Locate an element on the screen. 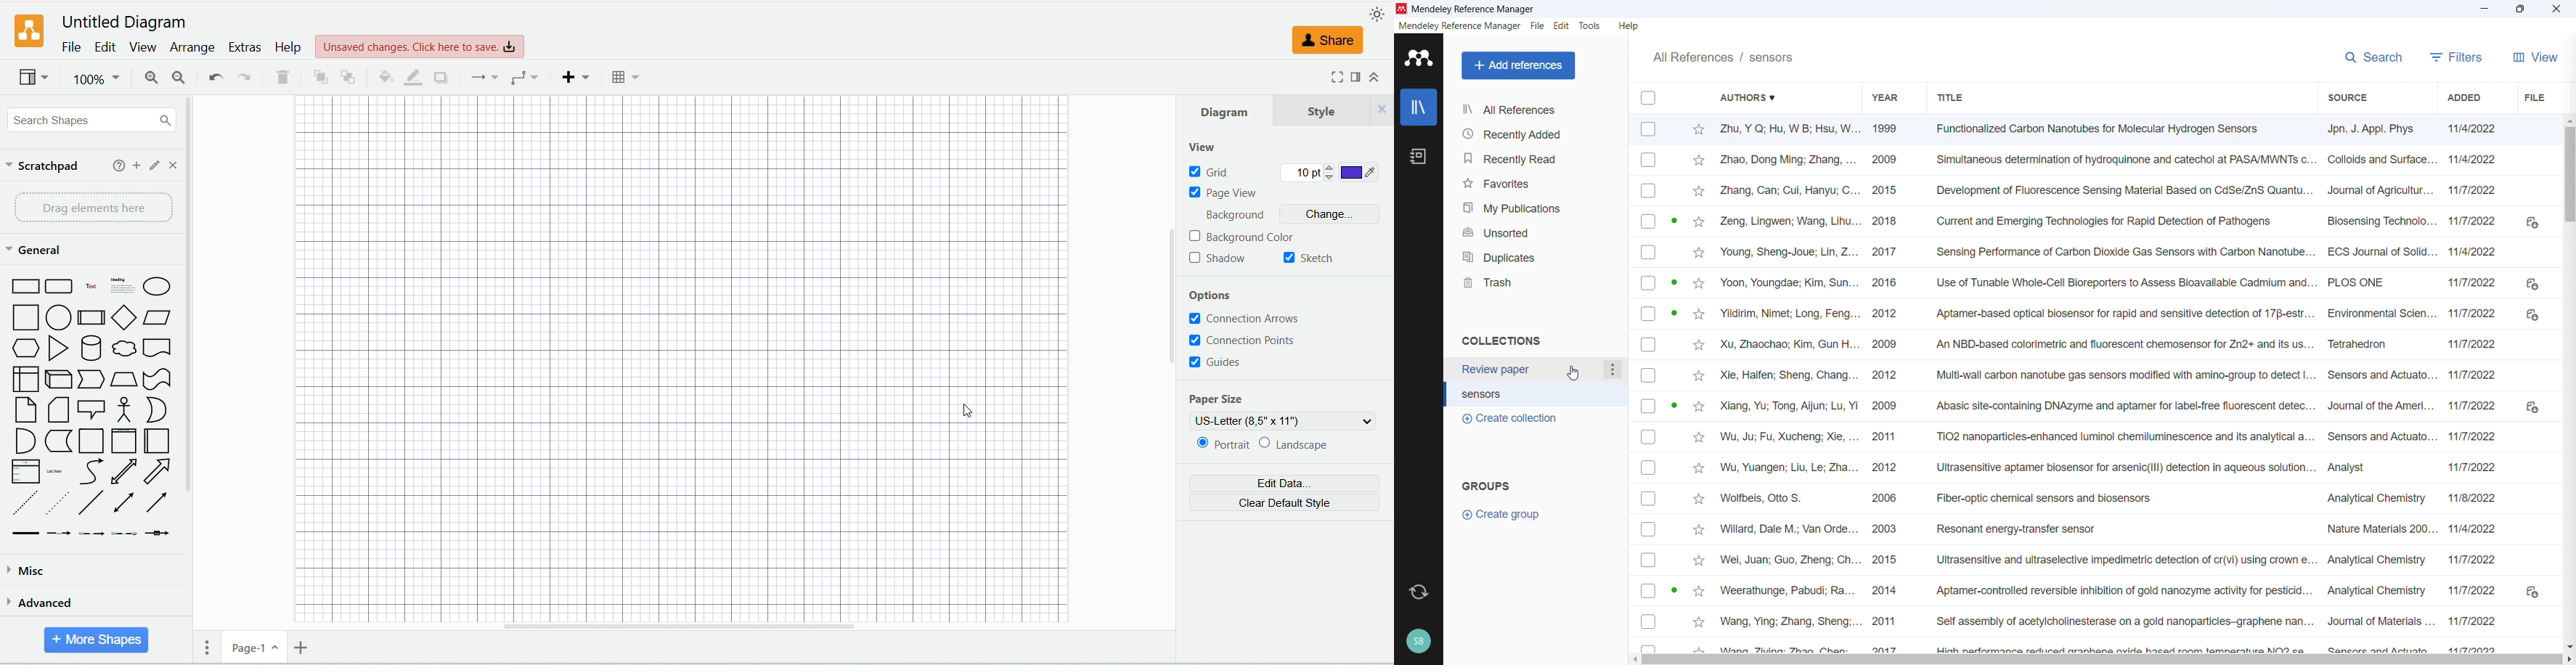  share is located at coordinates (1328, 41).